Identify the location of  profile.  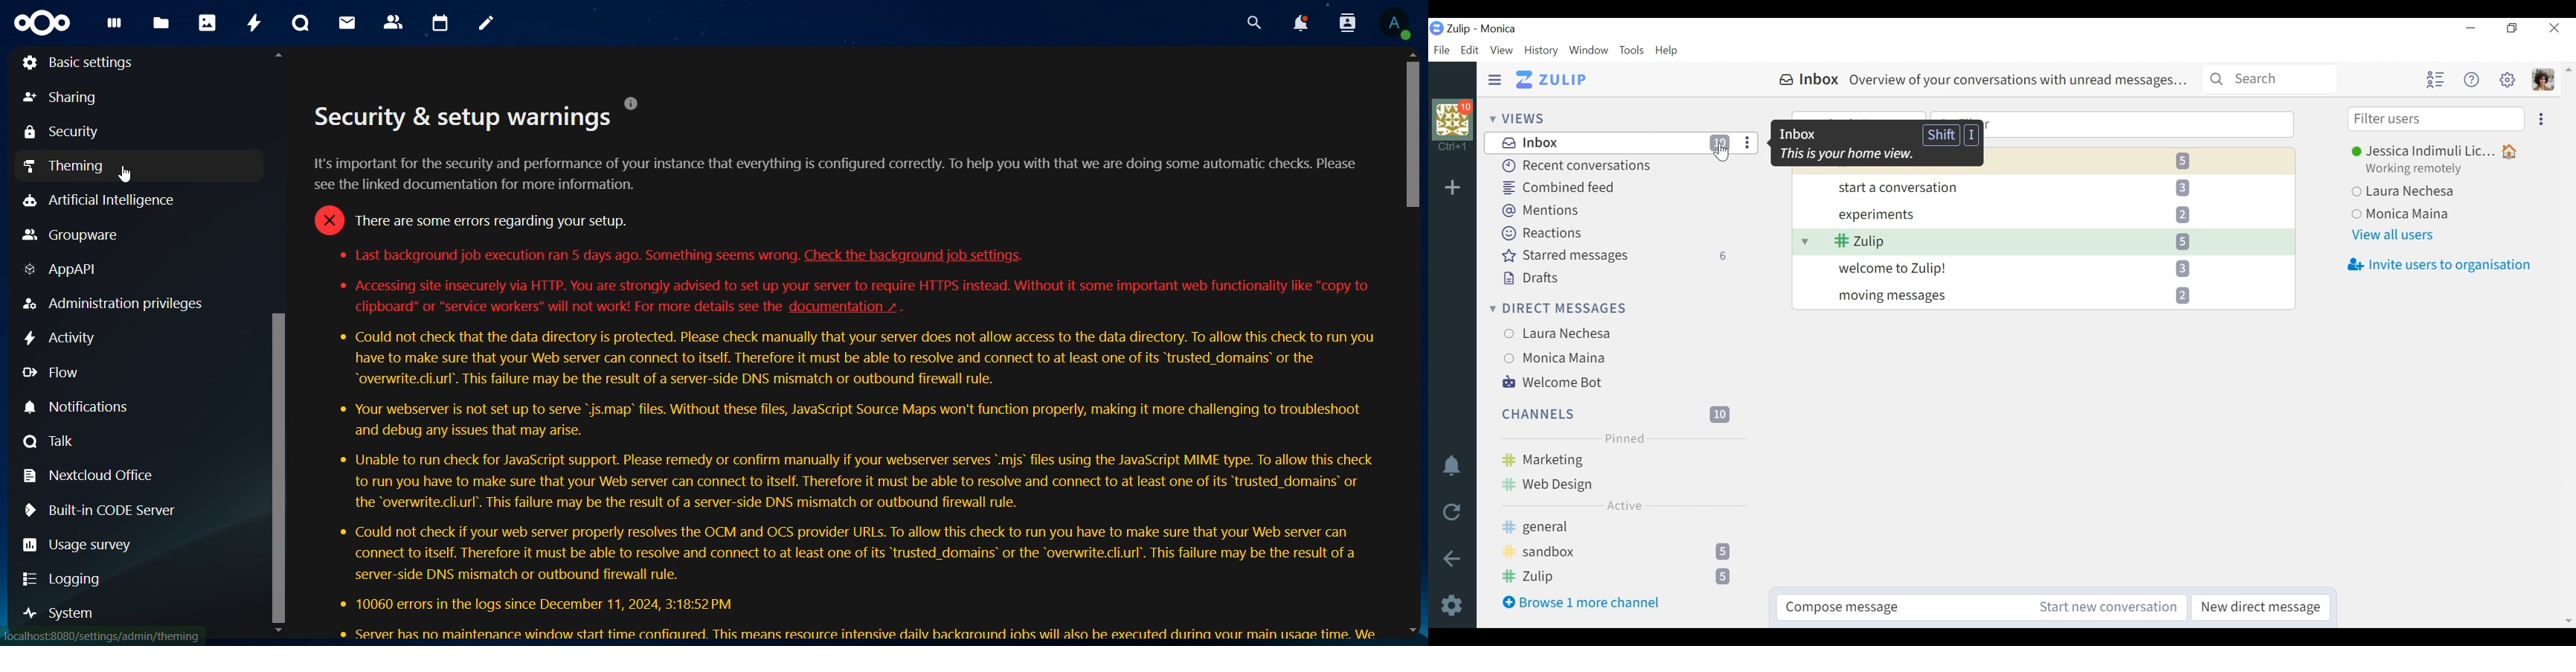
(1400, 26).